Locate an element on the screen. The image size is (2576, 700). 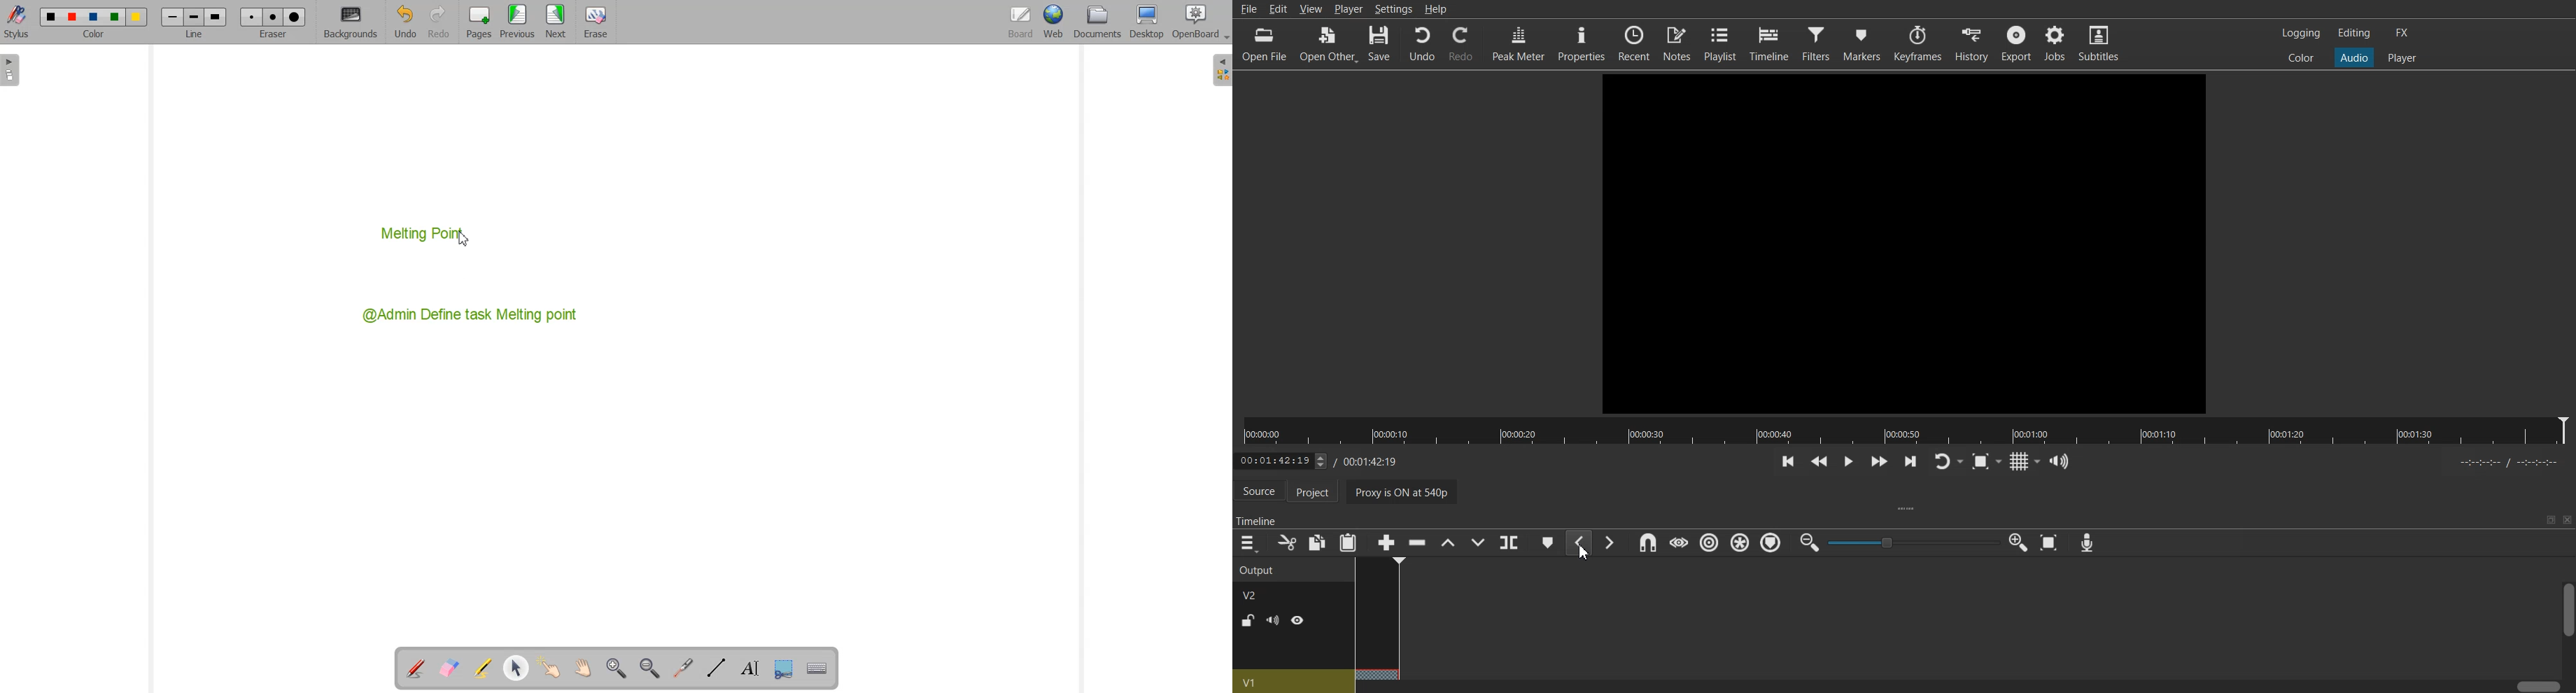
Switch to the Player layout is located at coordinates (2402, 57).